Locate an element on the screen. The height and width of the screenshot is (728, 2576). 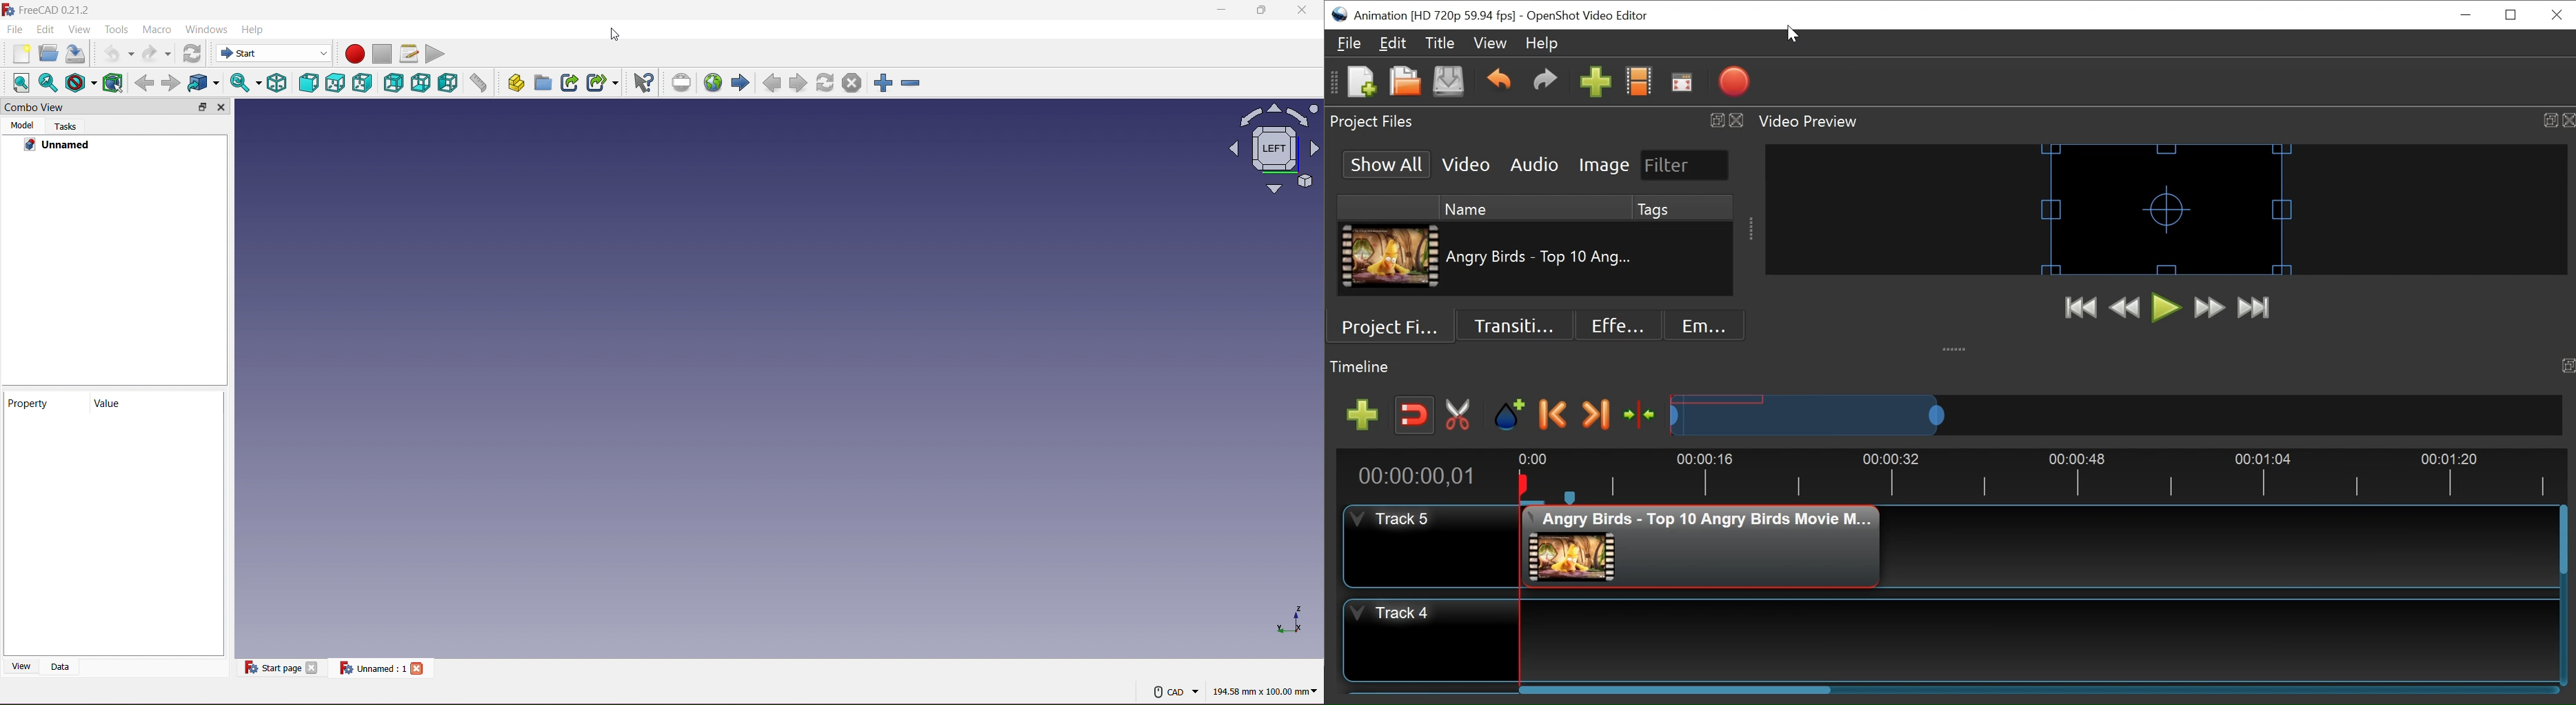
Tools is located at coordinates (117, 28).